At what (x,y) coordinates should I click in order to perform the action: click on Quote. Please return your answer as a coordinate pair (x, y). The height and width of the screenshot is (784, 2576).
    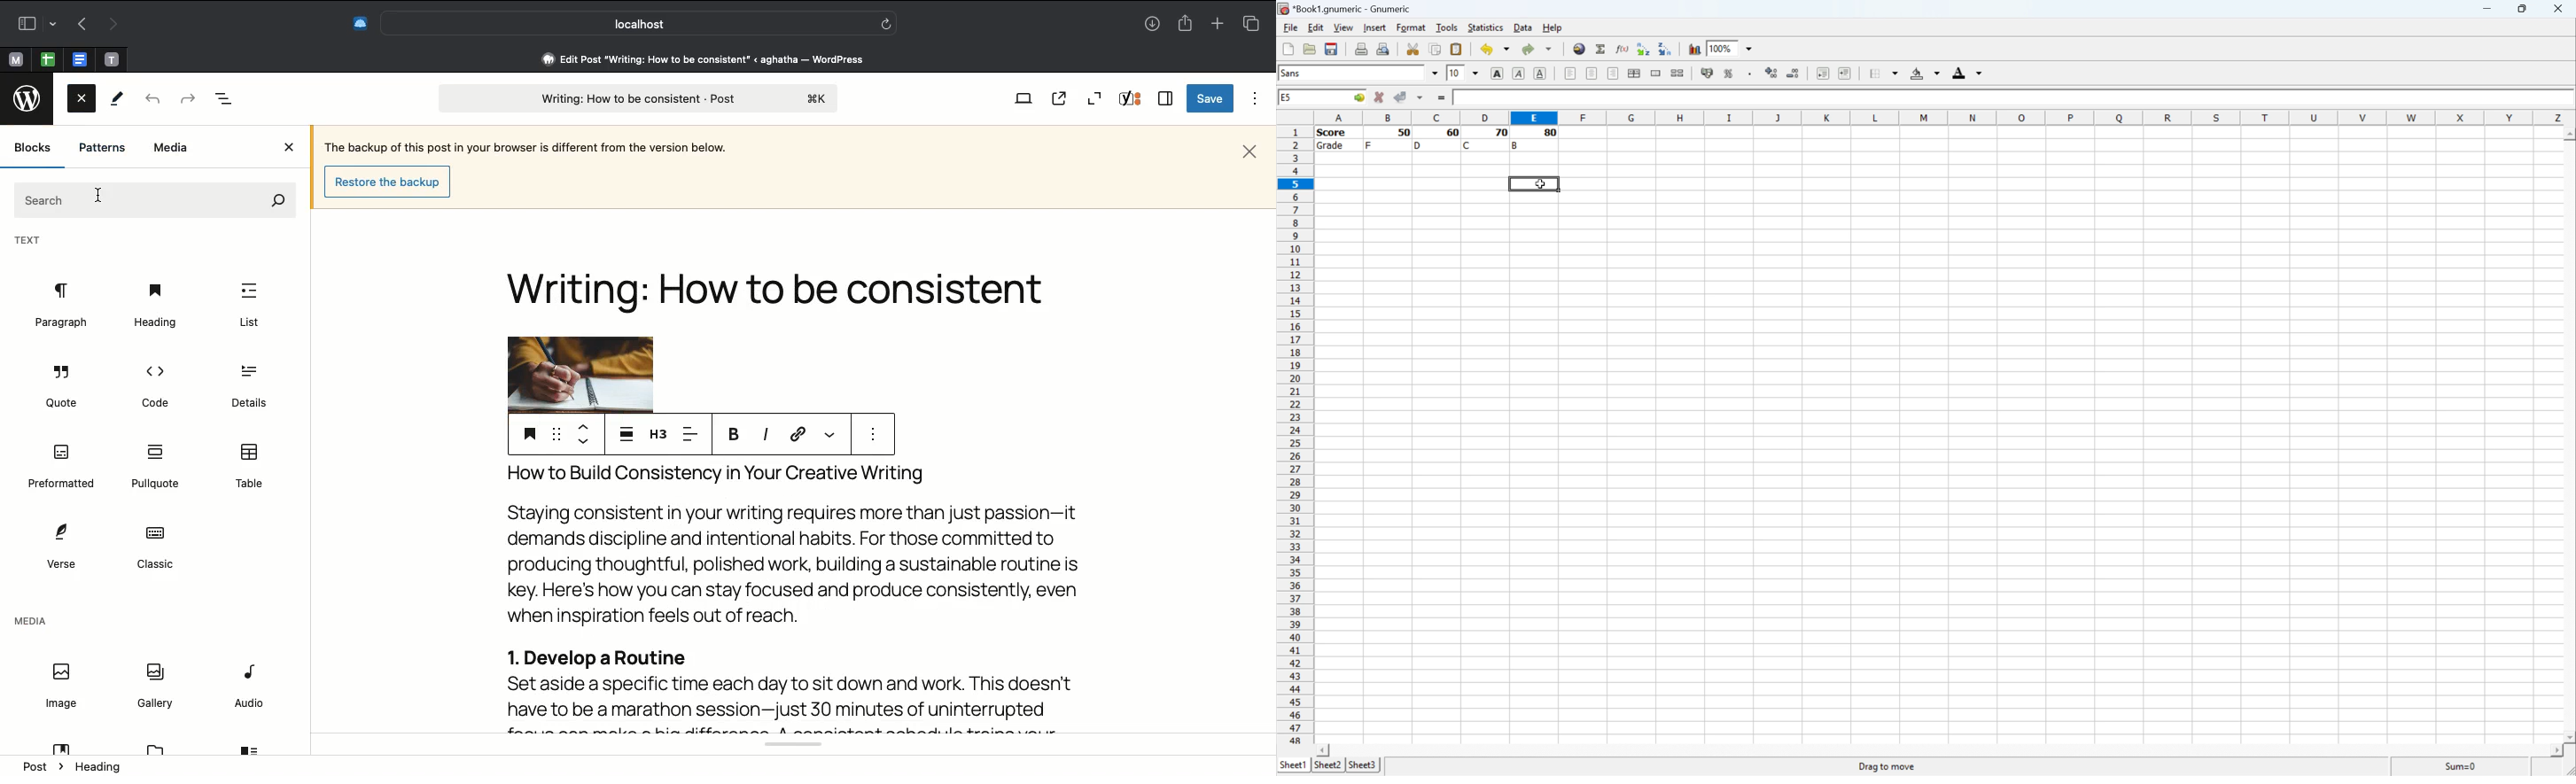
    Looking at the image, I should click on (64, 389).